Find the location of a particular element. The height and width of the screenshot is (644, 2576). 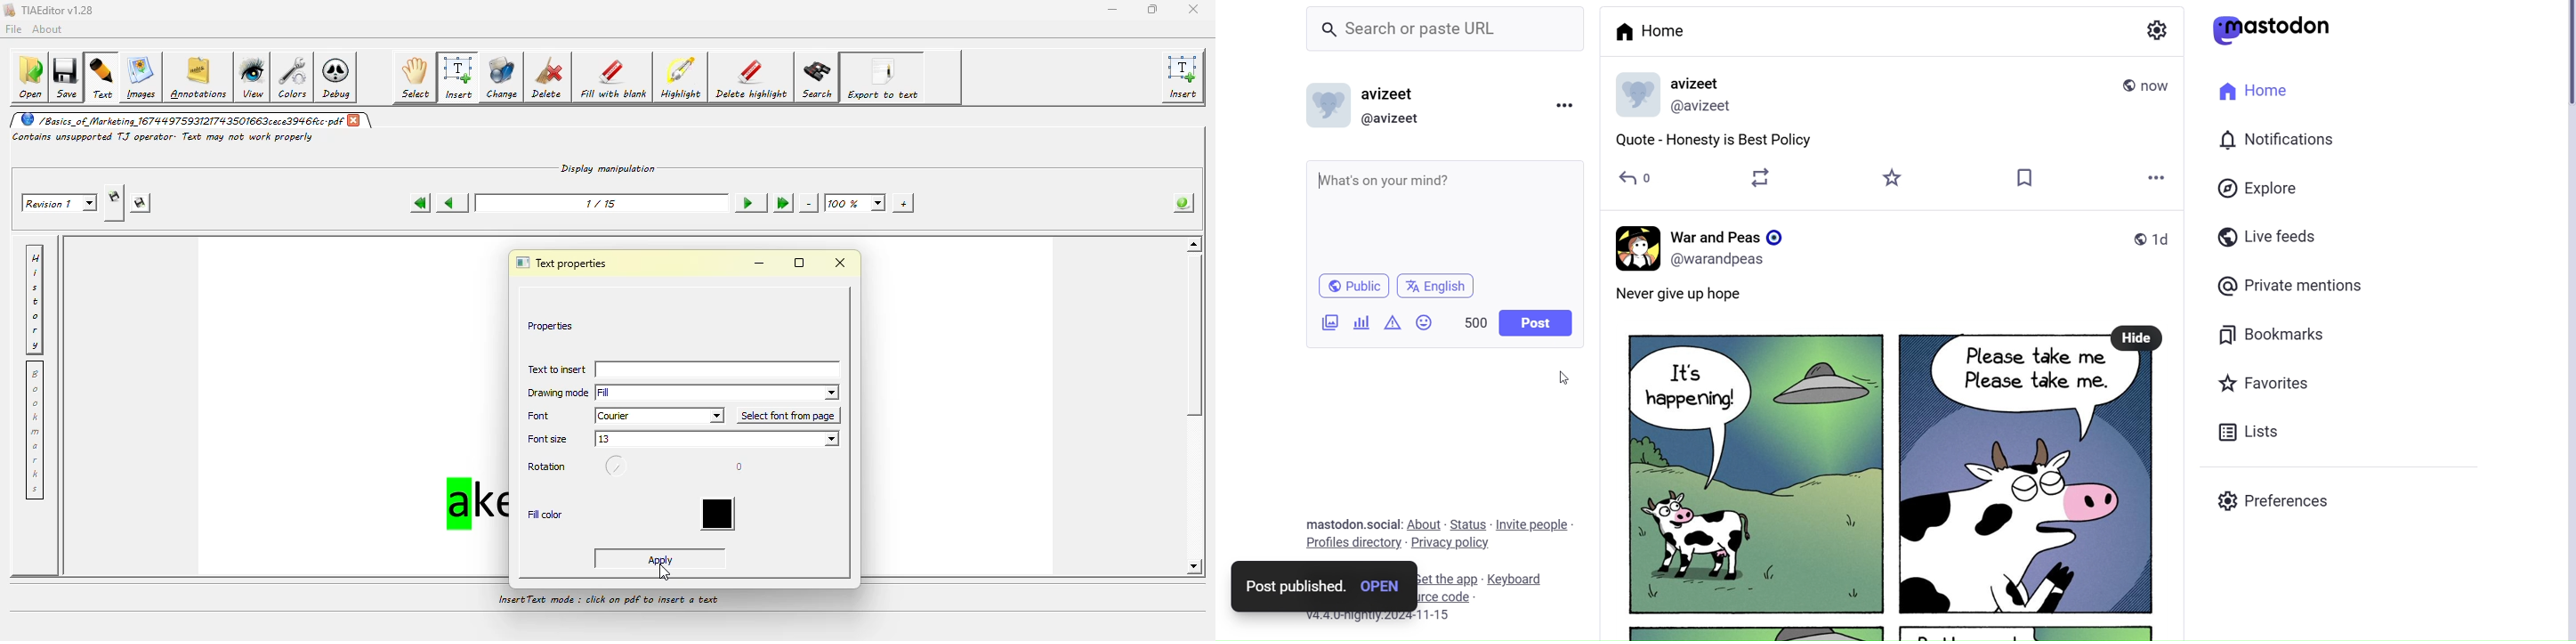

Favorites is located at coordinates (2263, 382).